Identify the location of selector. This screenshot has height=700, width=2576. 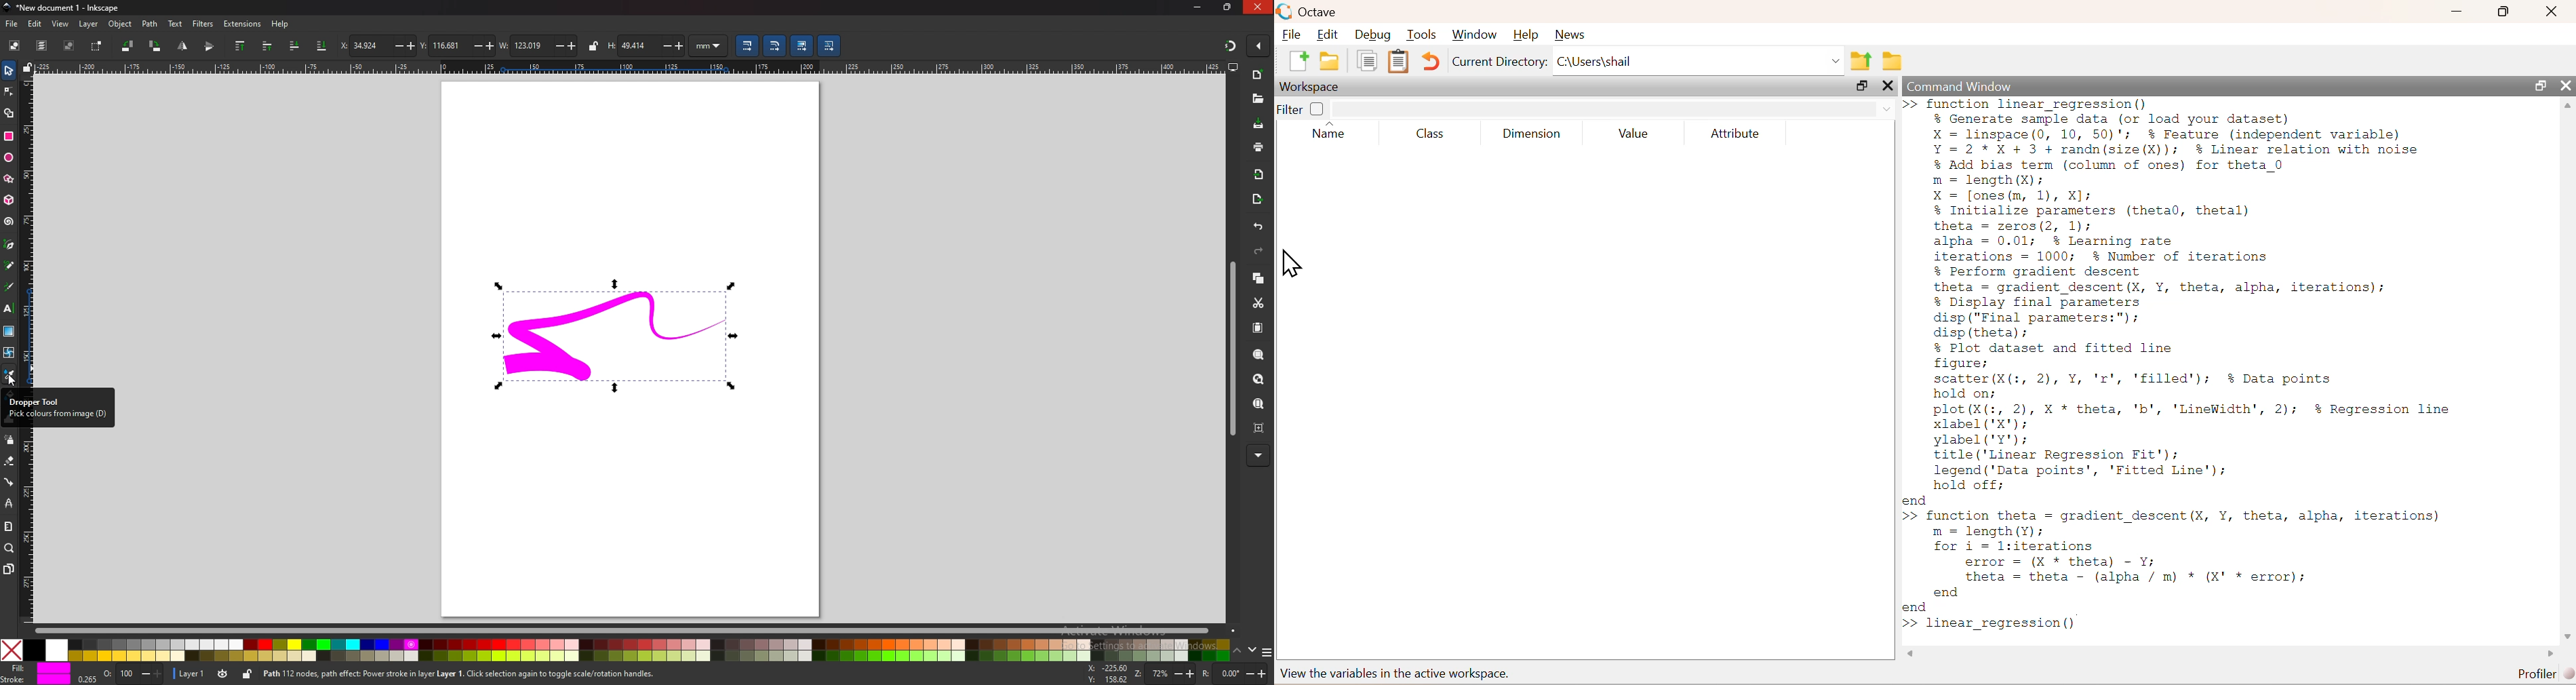
(9, 70).